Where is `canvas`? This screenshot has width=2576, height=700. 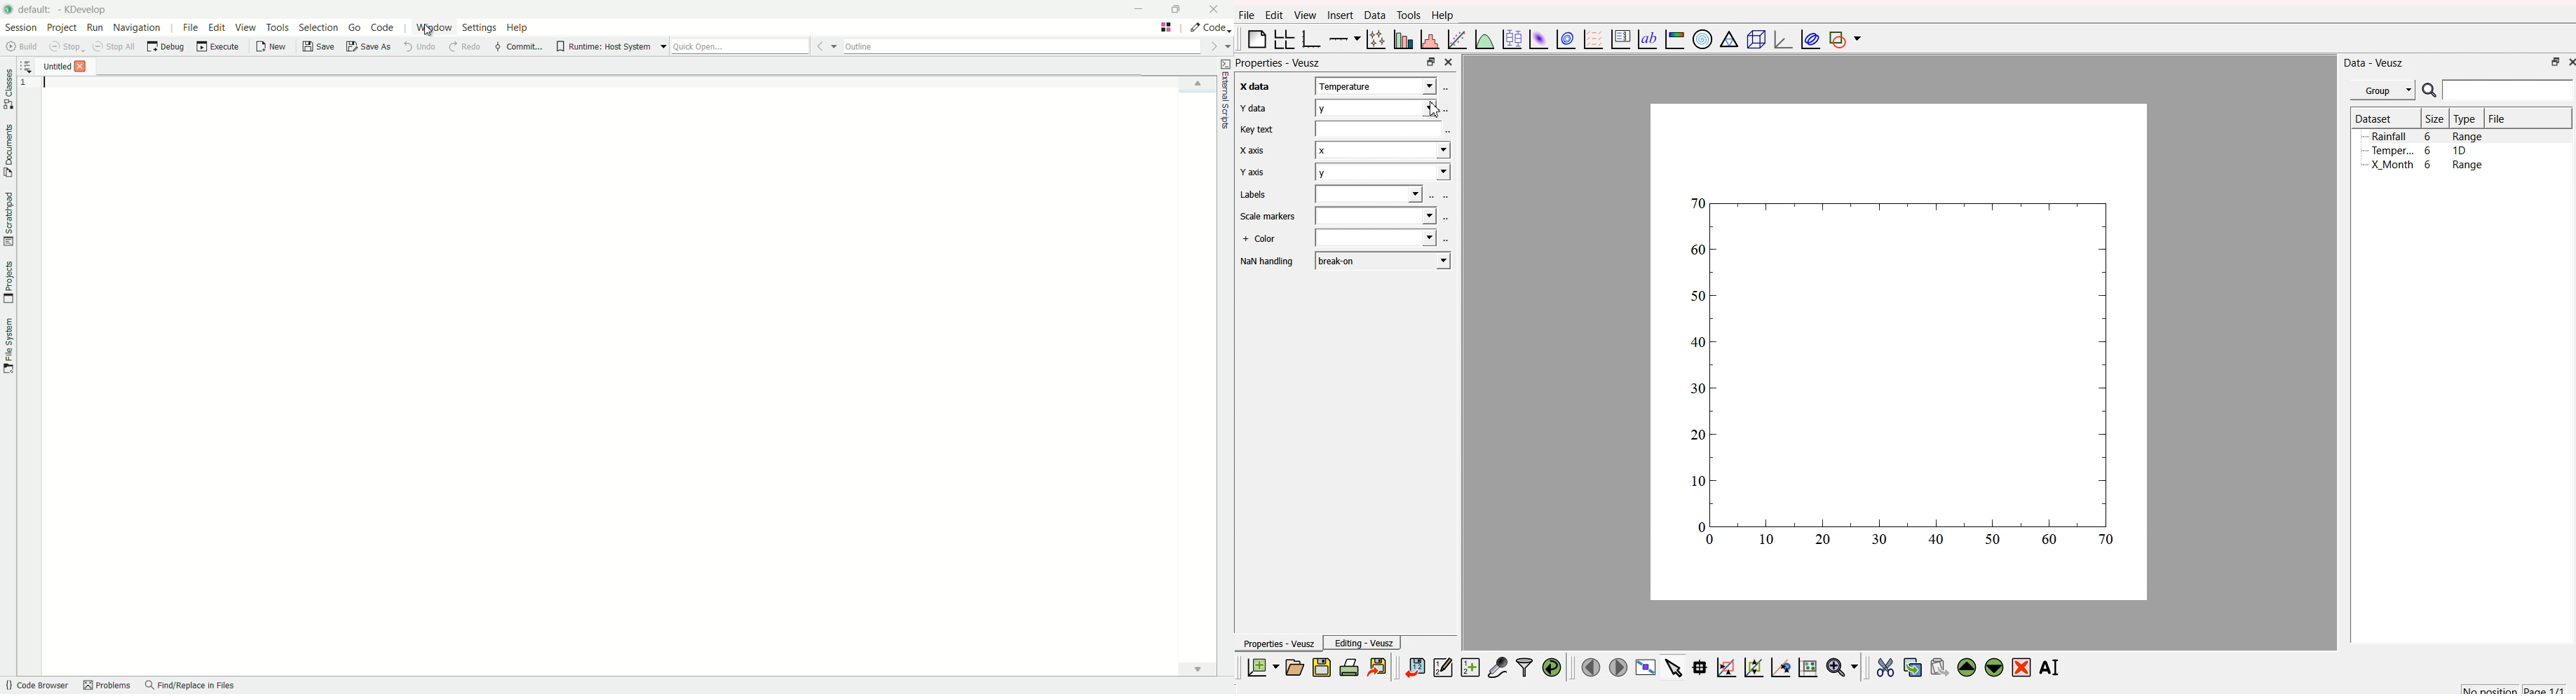 canvas is located at coordinates (1899, 354).